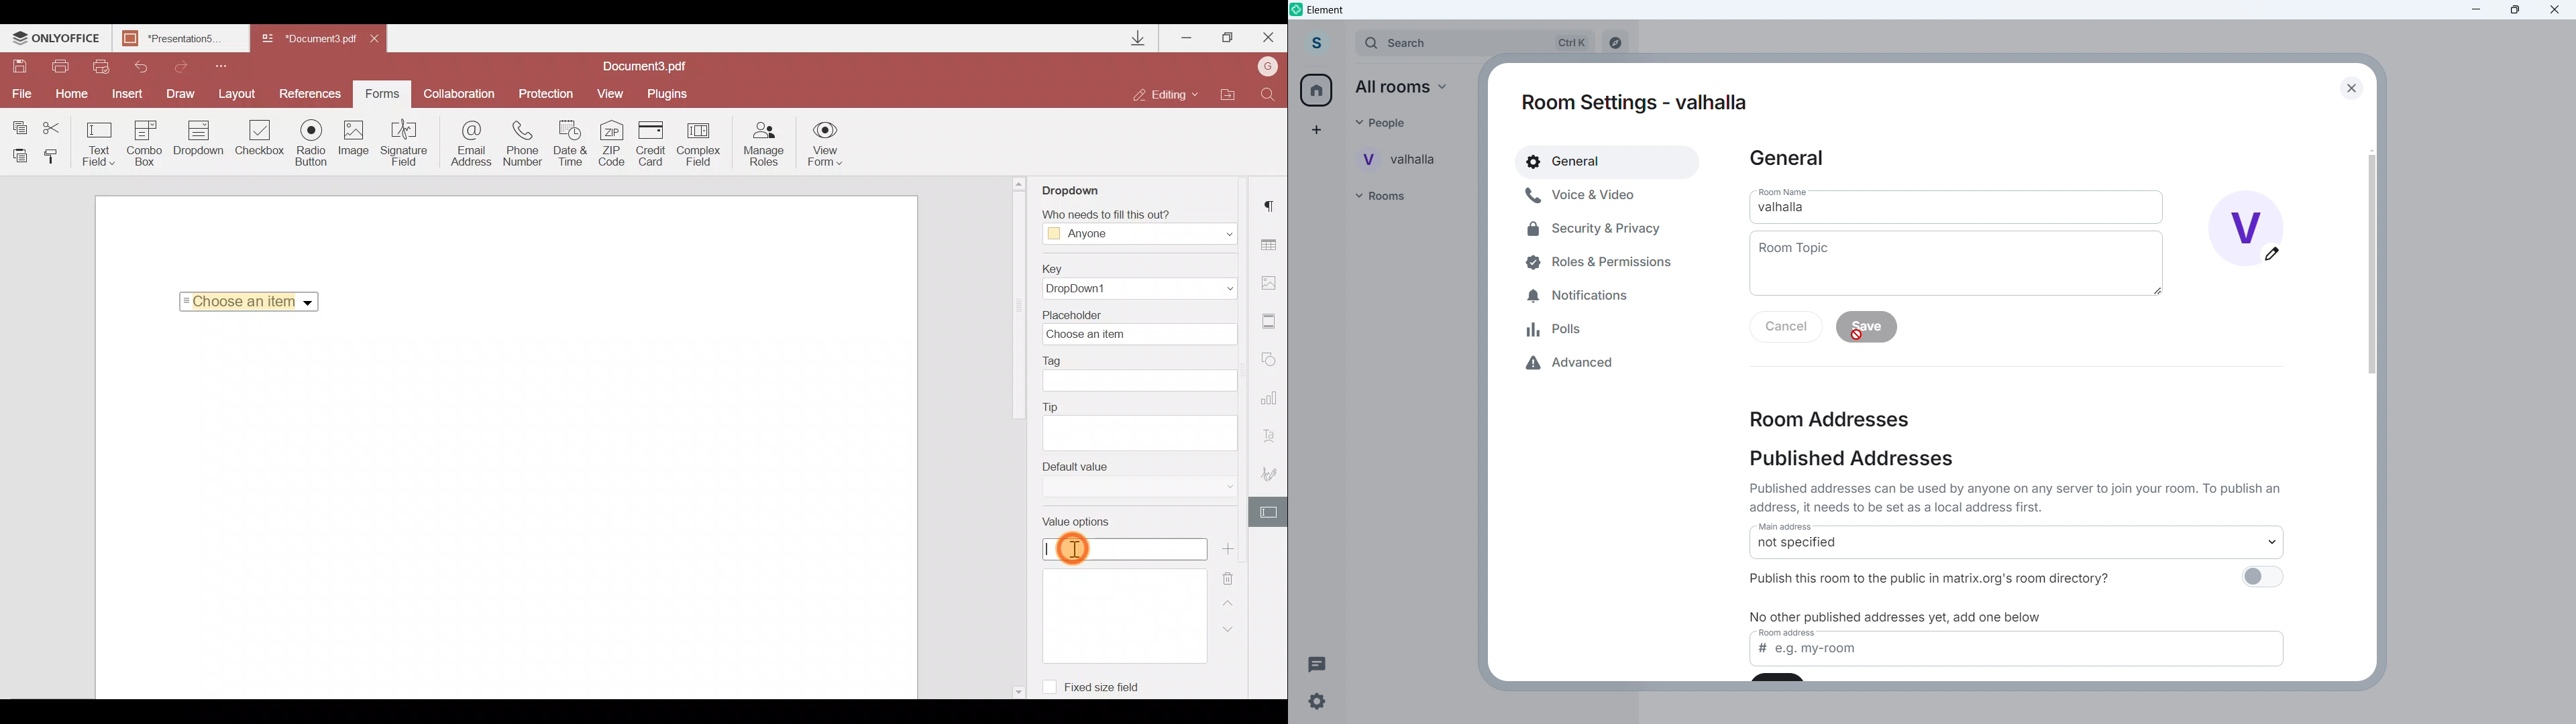 This screenshot has width=2576, height=728. What do you see at coordinates (1866, 326) in the screenshot?
I see `save ` at bounding box center [1866, 326].